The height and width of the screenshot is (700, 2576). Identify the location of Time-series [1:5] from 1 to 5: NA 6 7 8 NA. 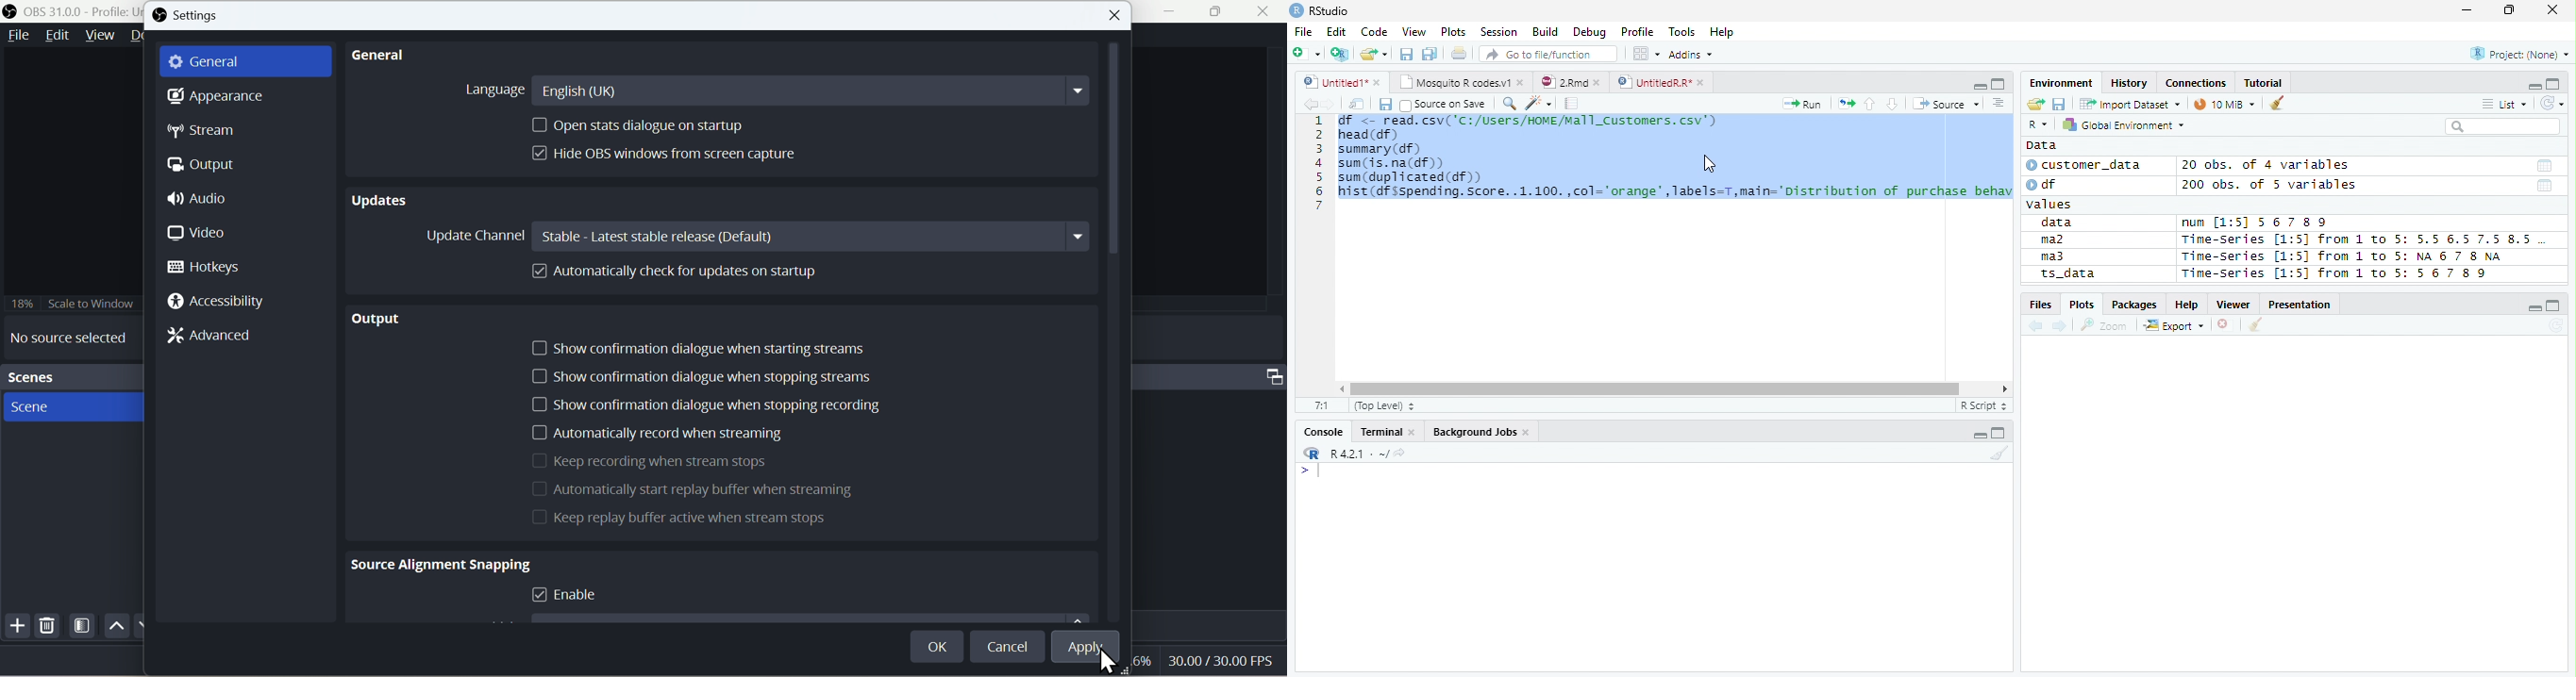
(2350, 257).